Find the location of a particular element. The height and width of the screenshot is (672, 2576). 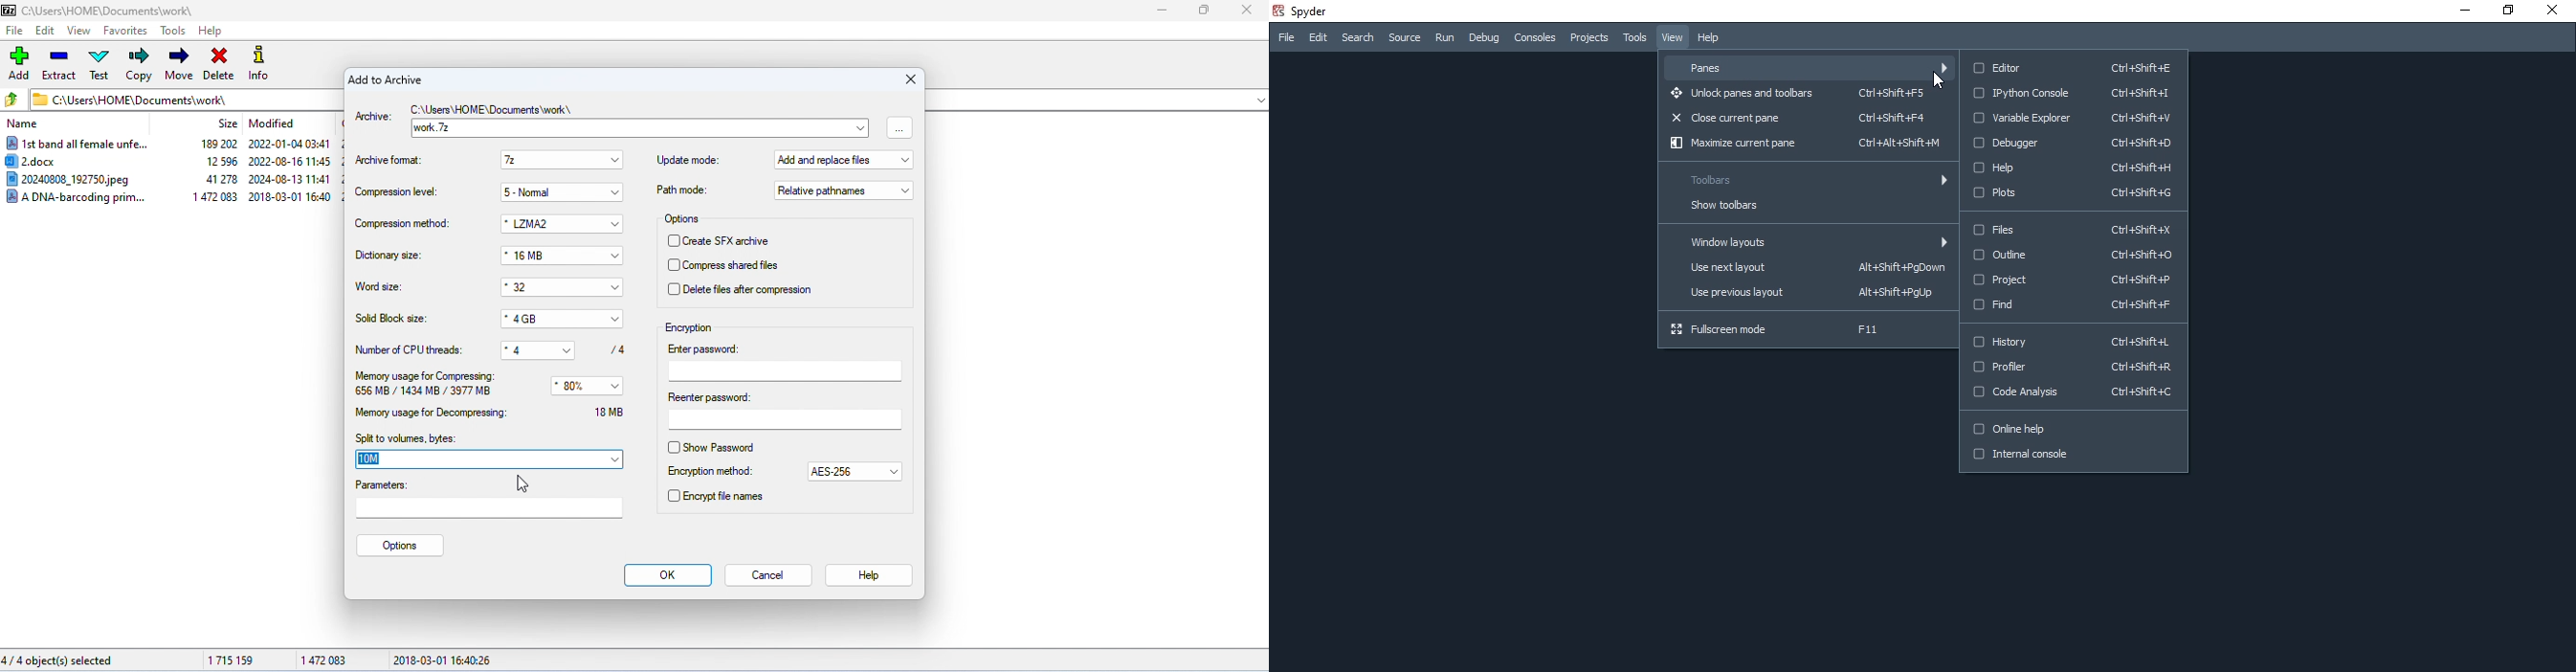

enter password is located at coordinates (786, 362).